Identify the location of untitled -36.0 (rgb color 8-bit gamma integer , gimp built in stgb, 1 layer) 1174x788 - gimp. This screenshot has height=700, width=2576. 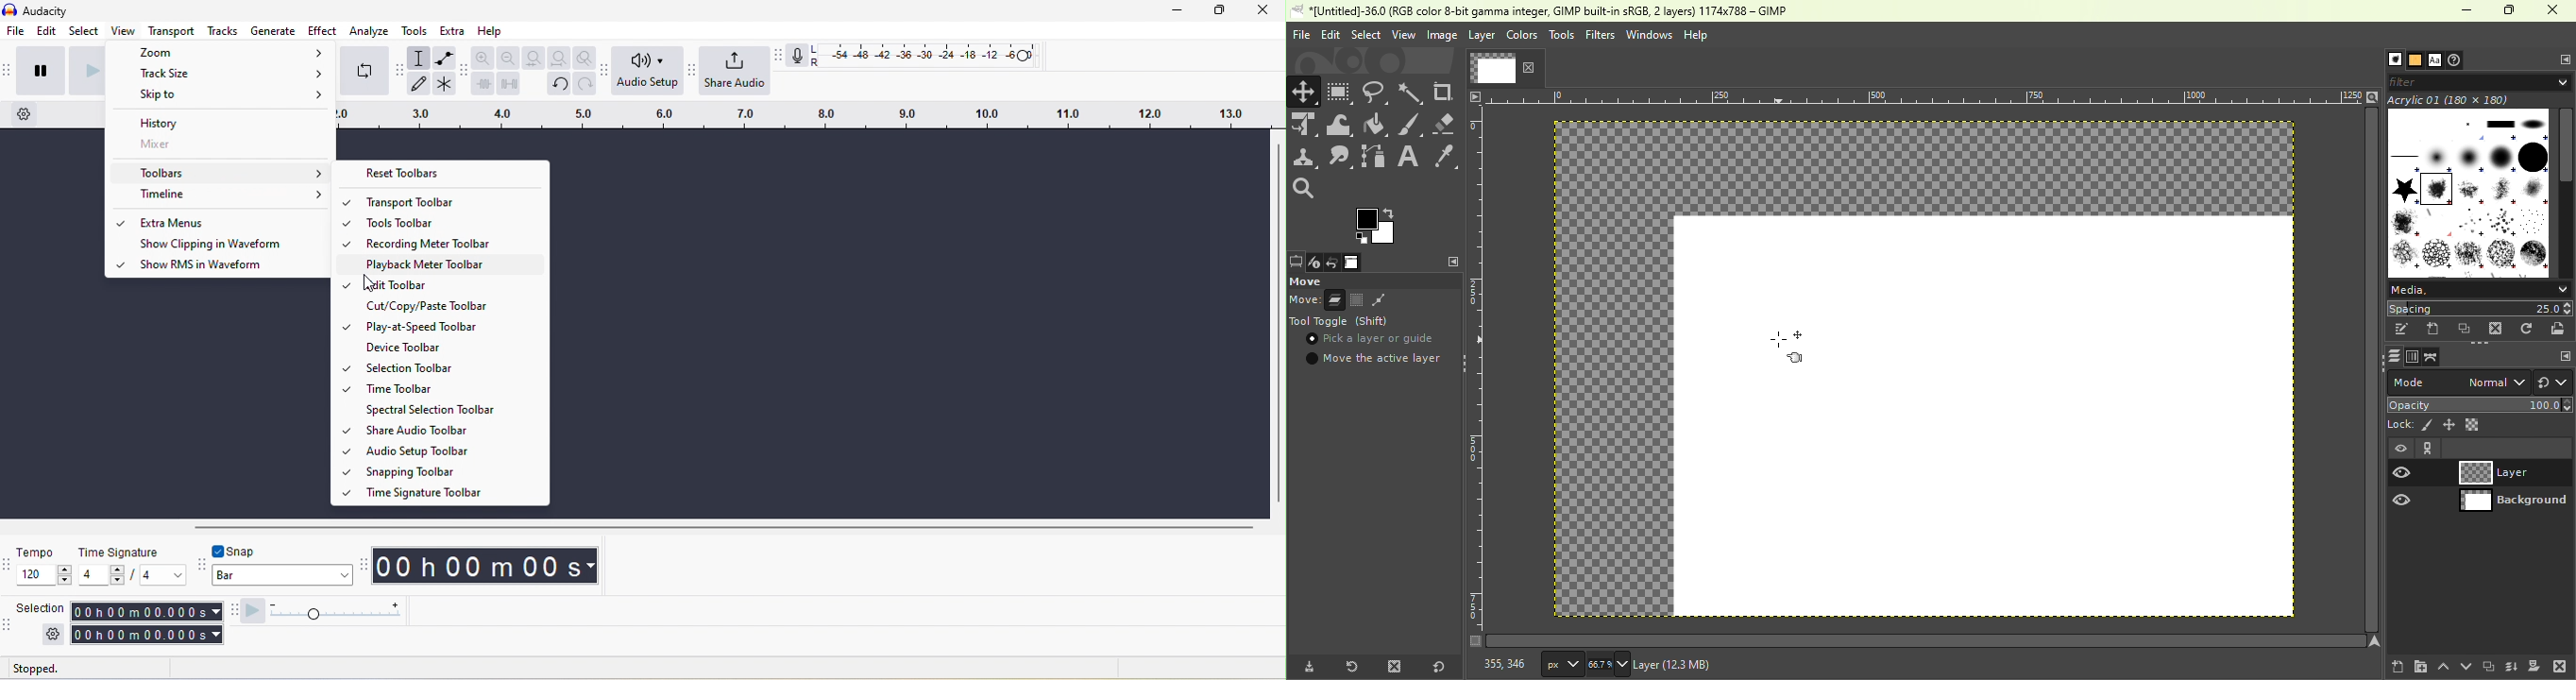
(1545, 11).